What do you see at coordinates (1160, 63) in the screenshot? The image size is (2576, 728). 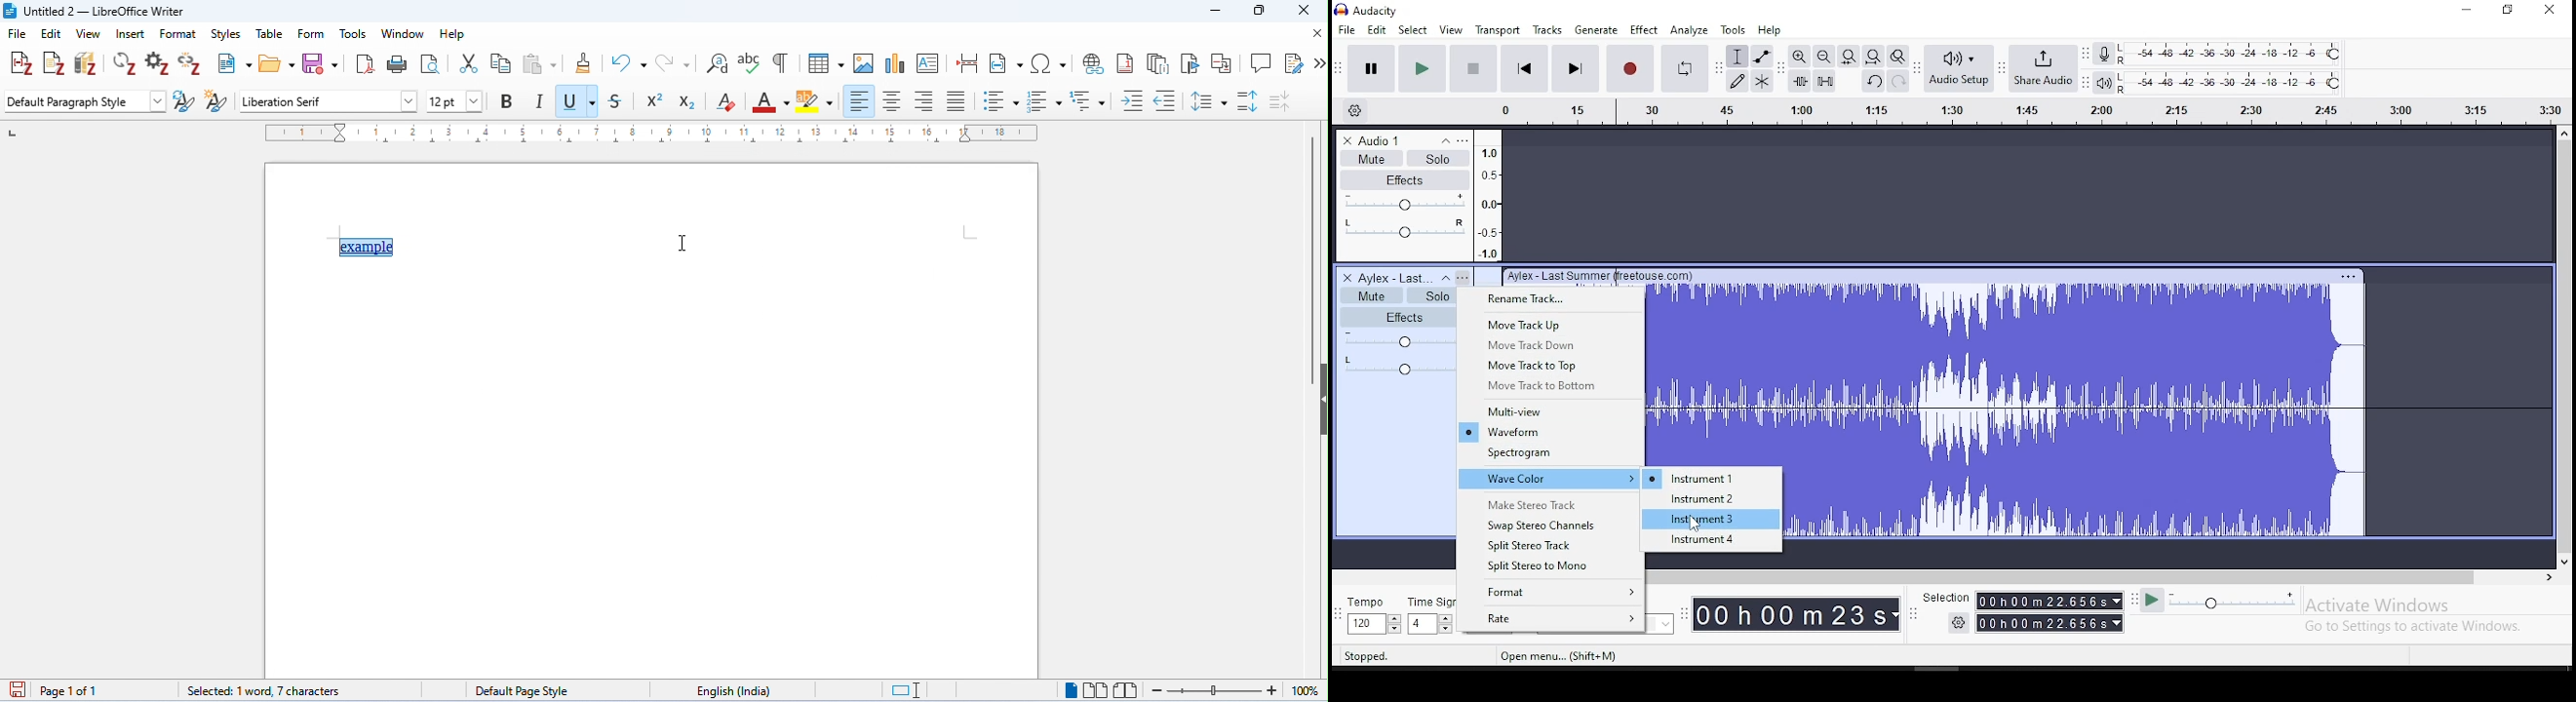 I see `insert endnote` at bounding box center [1160, 63].